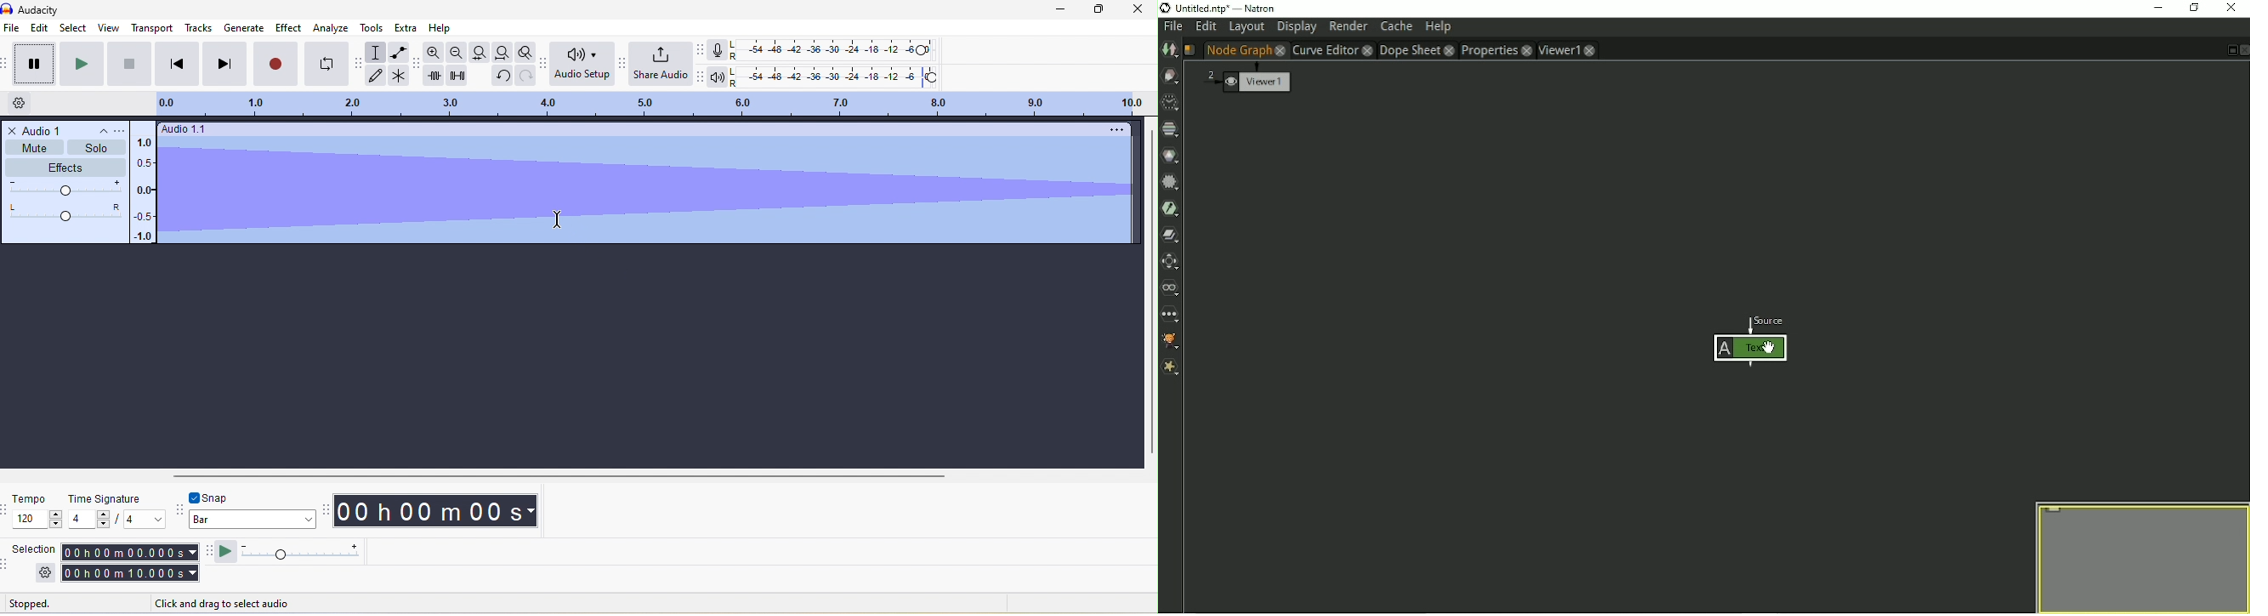 This screenshot has height=616, width=2268. I want to click on share audio, so click(662, 64).